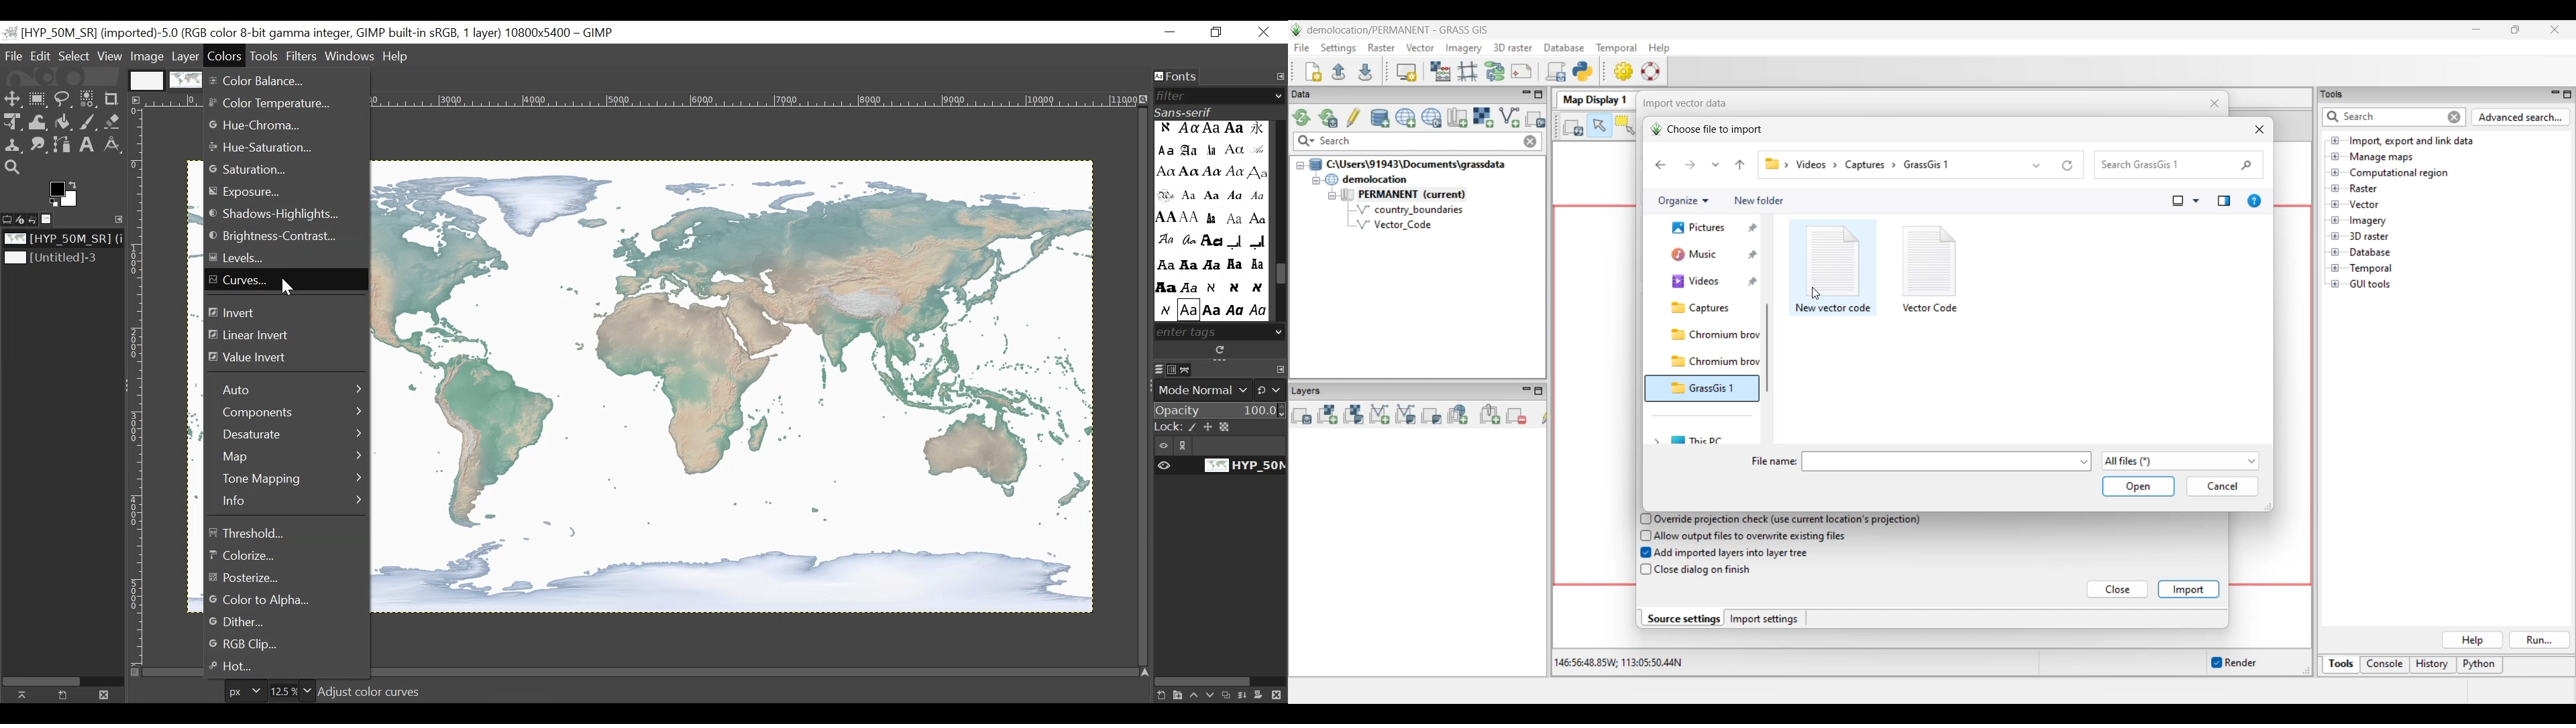  I want to click on Close, so click(102, 694).